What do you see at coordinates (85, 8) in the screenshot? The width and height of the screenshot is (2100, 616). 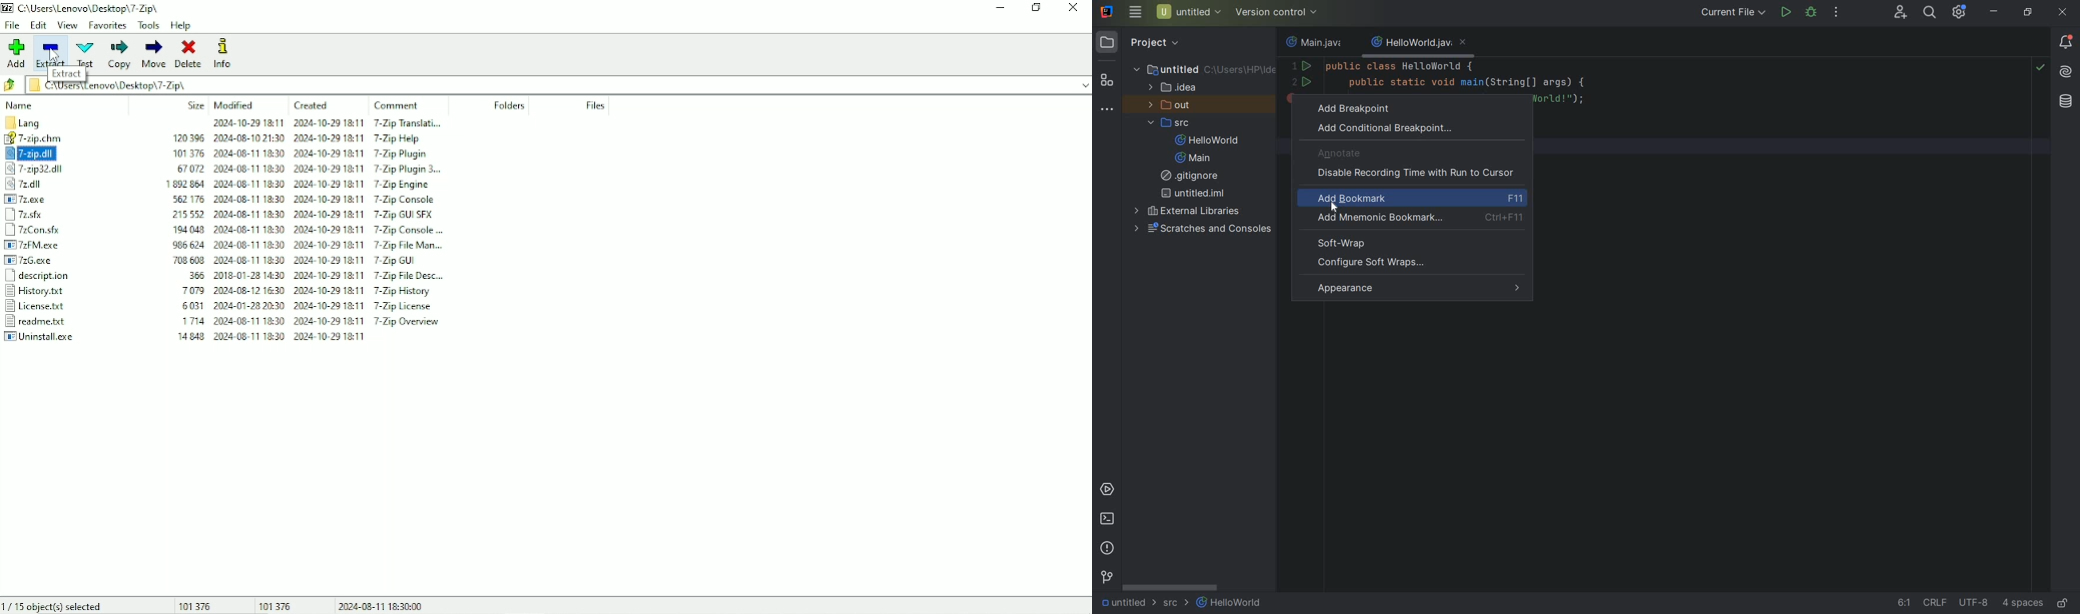 I see `Title` at bounding box center [85, 8].